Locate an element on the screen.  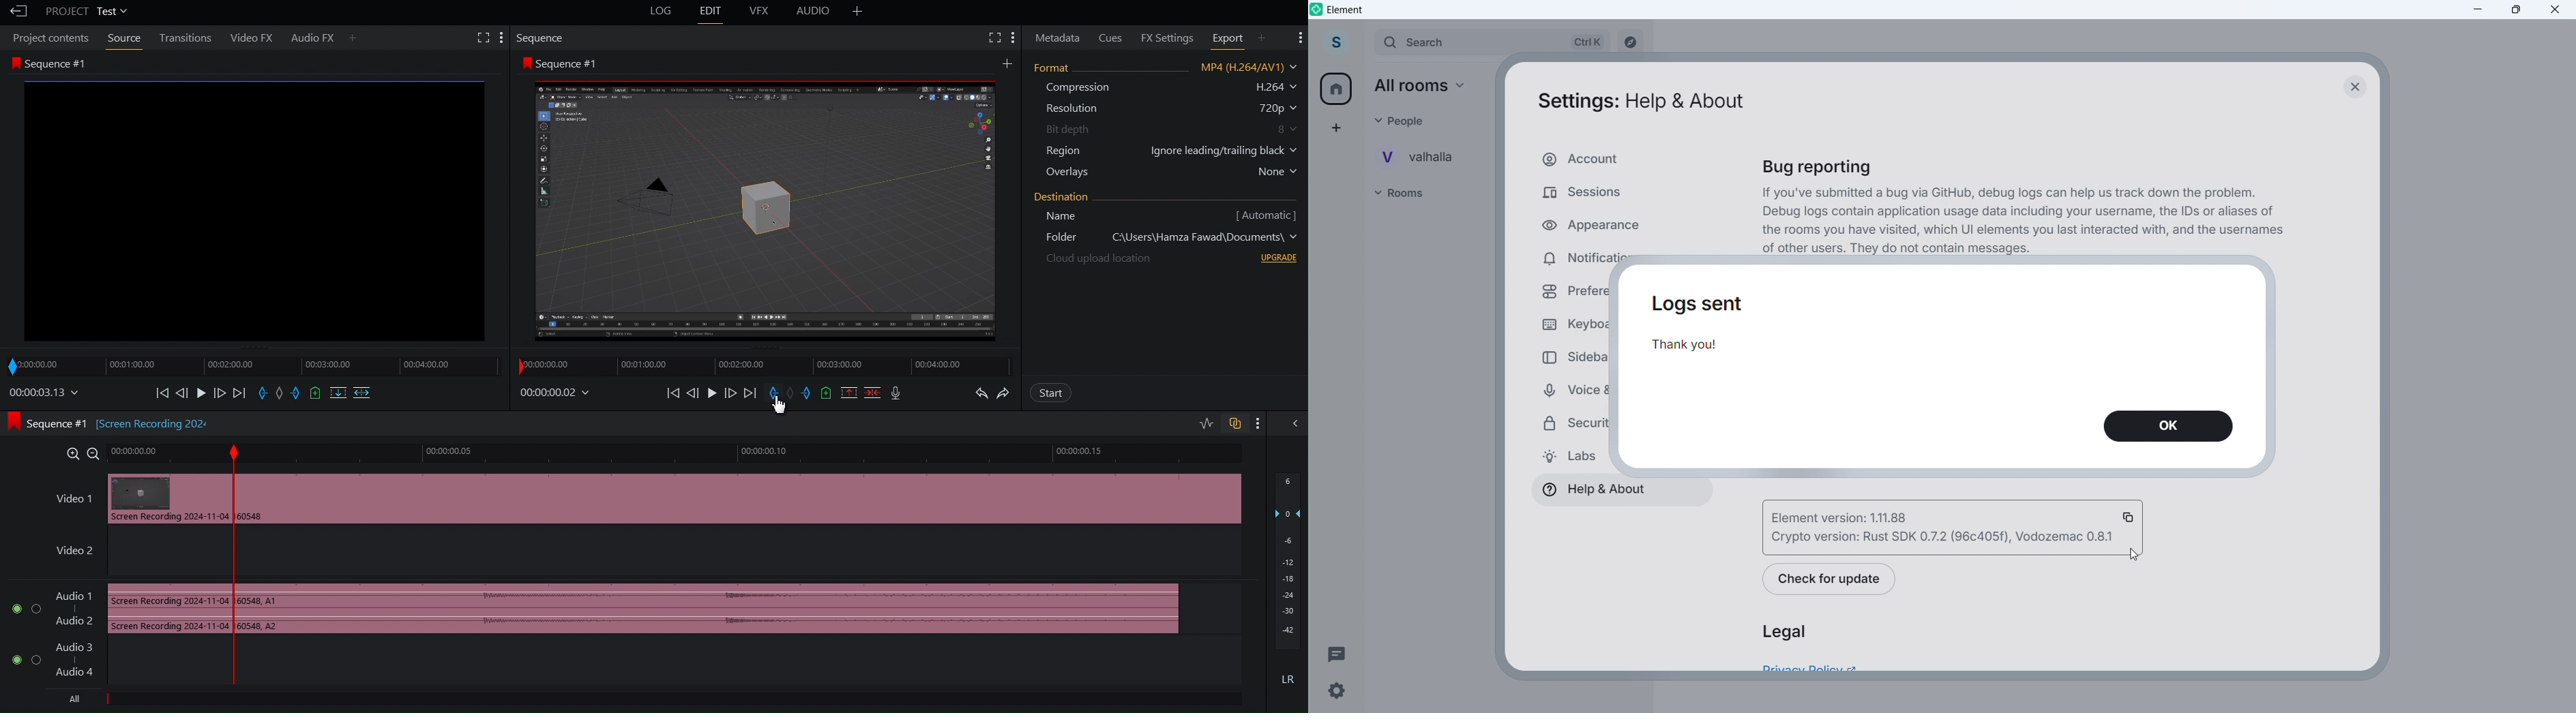
Timeline is located at coordinates (755, 365).